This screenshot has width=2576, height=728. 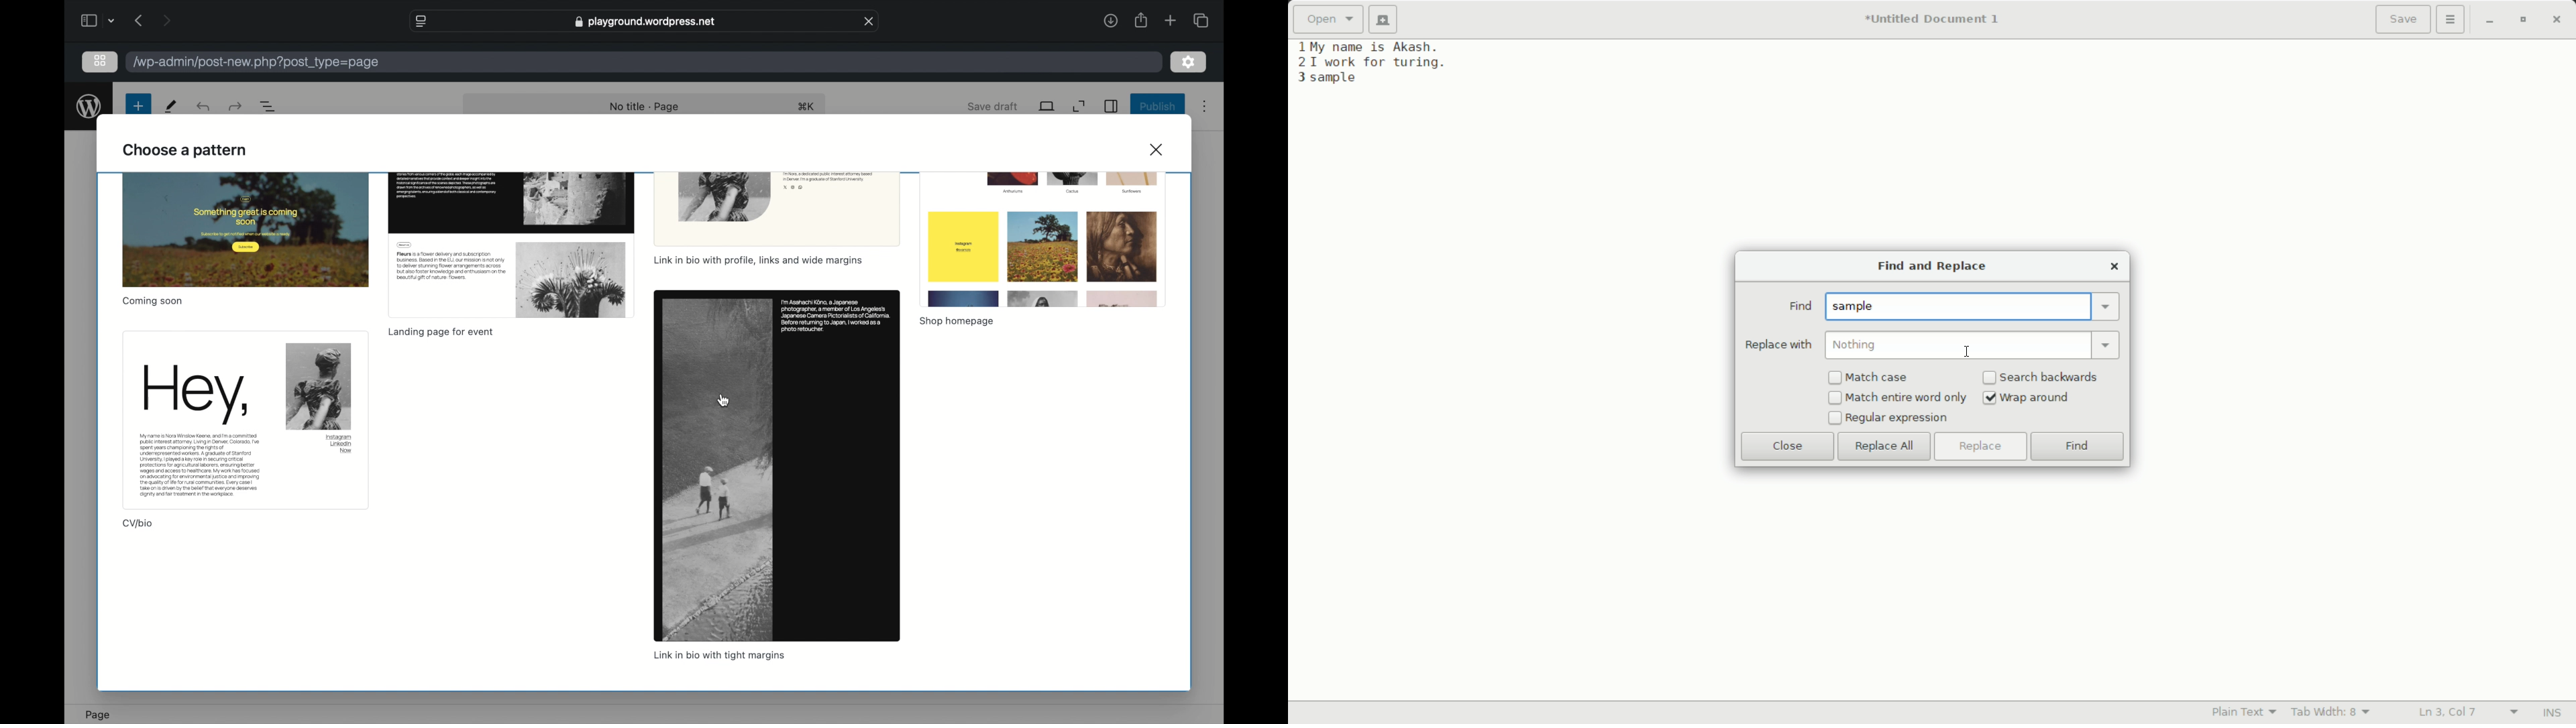 What do you see at coordinates (138, 106) in the screenshot?
I see `new page` at bounding box center [138, 106].